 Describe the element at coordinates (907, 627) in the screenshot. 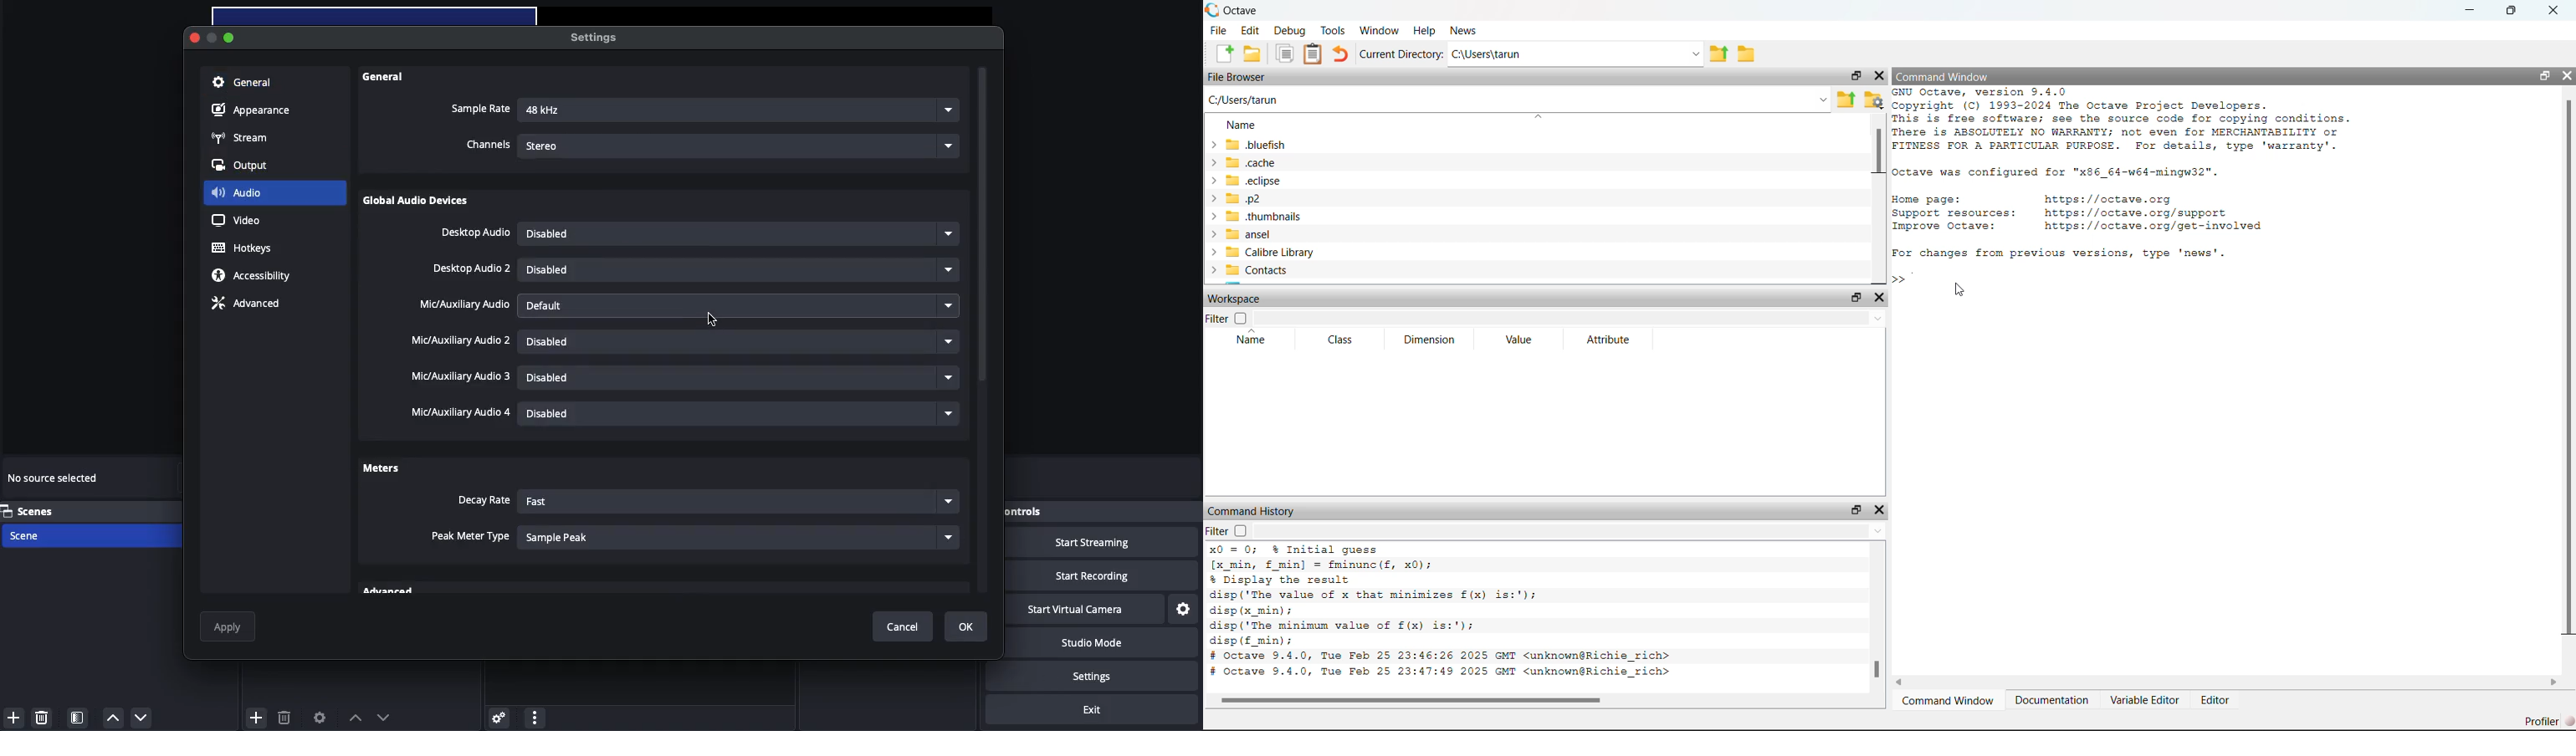

I see `Cancel` at that location.